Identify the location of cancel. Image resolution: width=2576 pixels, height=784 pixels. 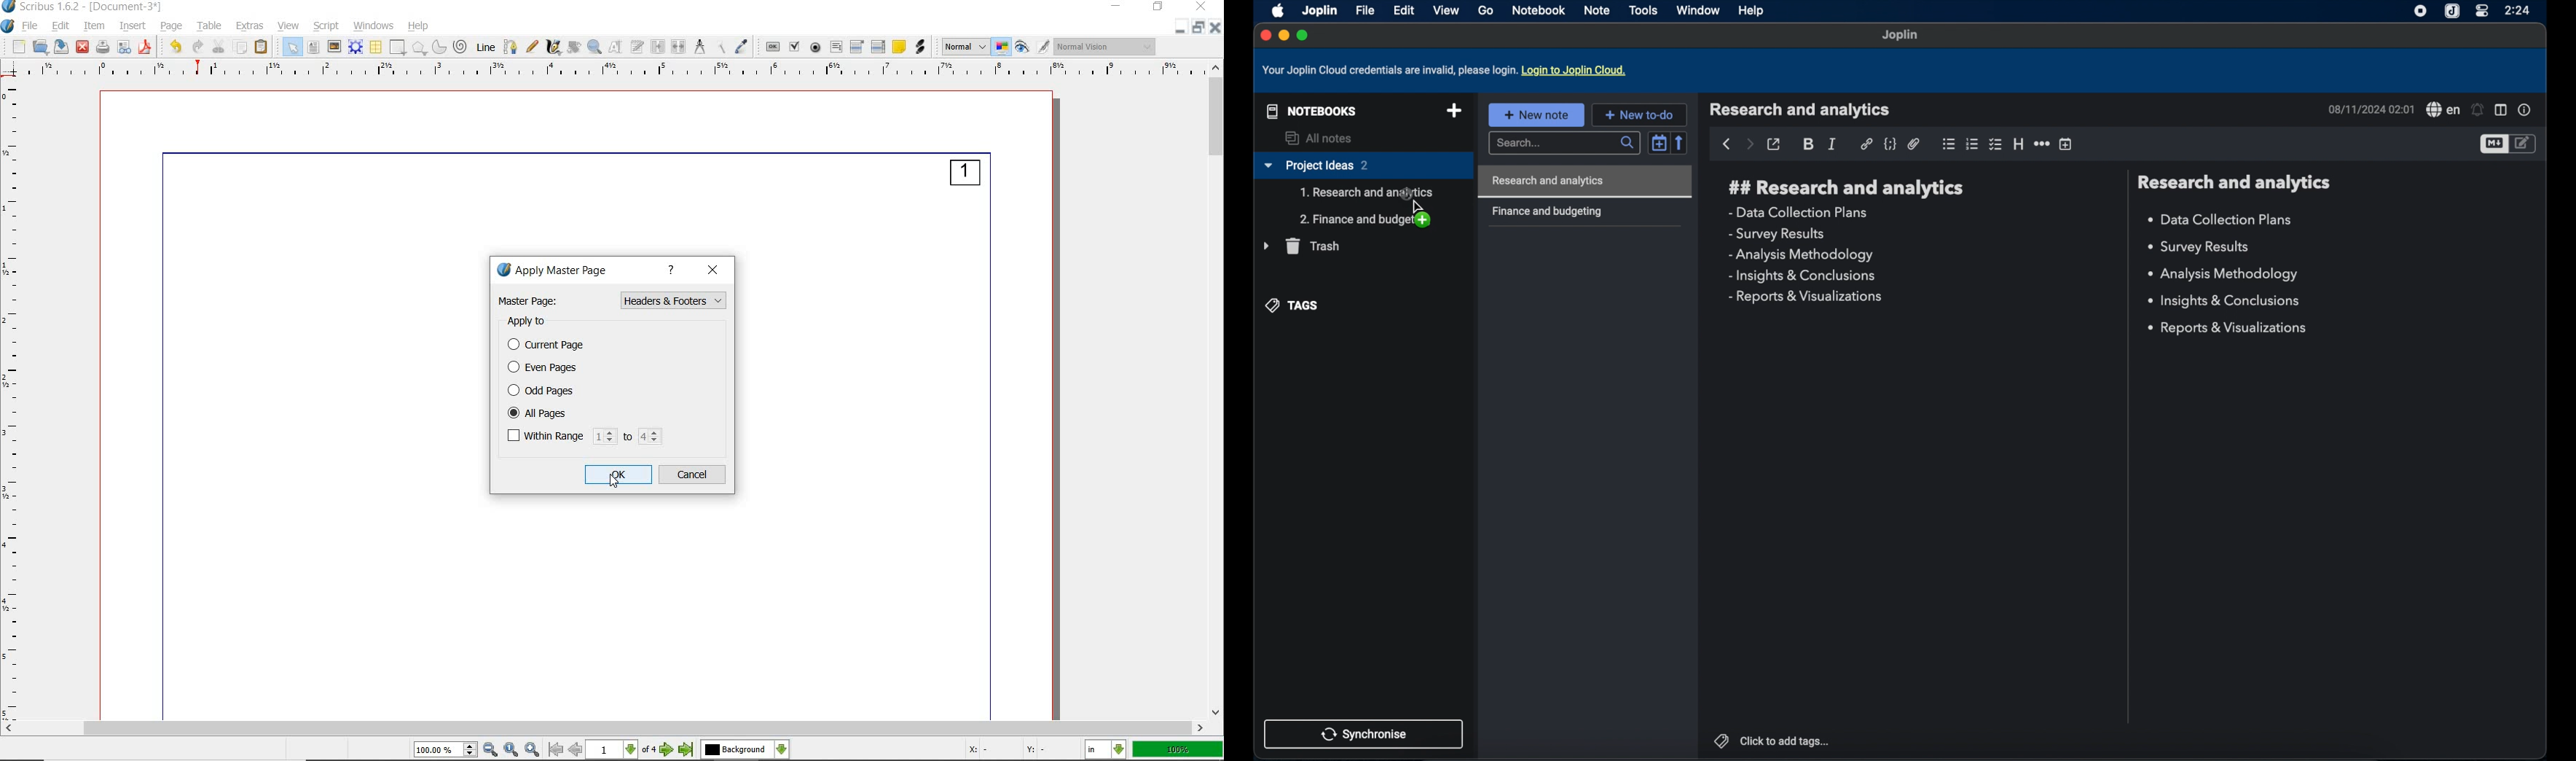
(694, 475).